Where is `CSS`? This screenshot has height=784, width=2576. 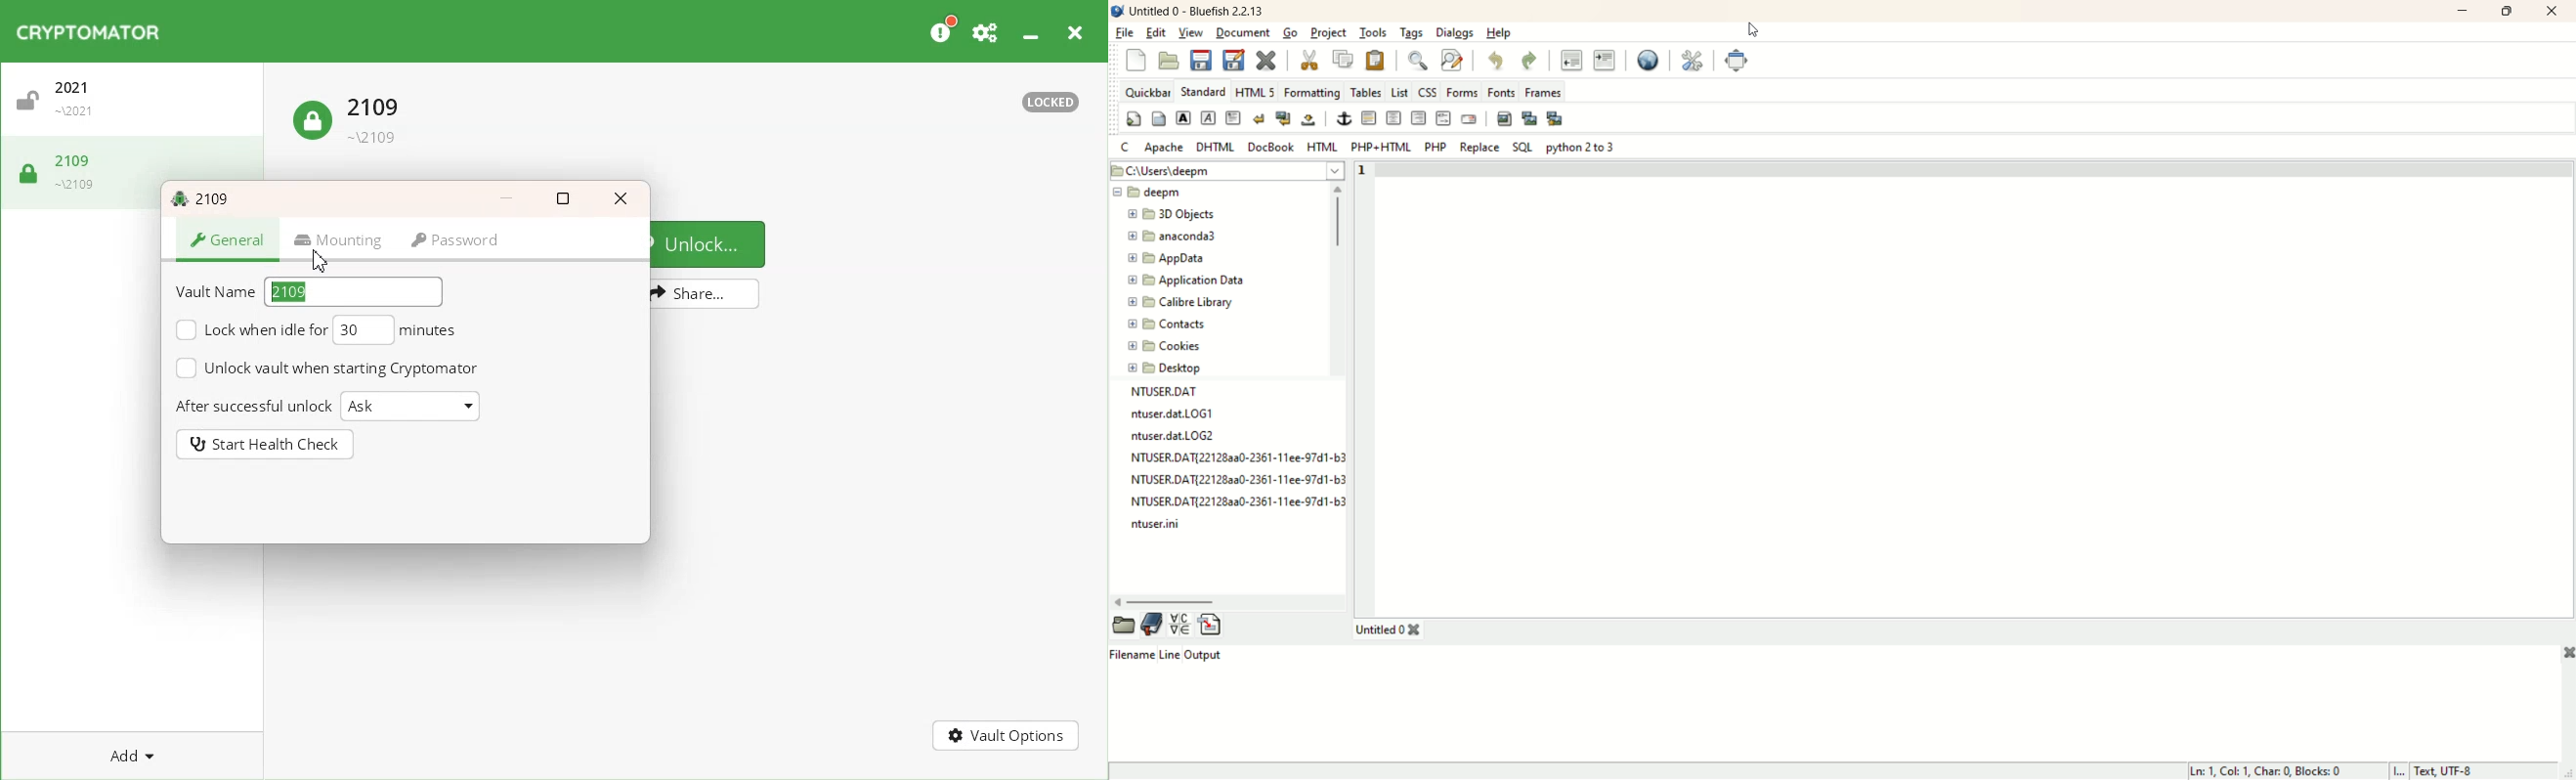
CSS is located at coordinates (1429, 92).